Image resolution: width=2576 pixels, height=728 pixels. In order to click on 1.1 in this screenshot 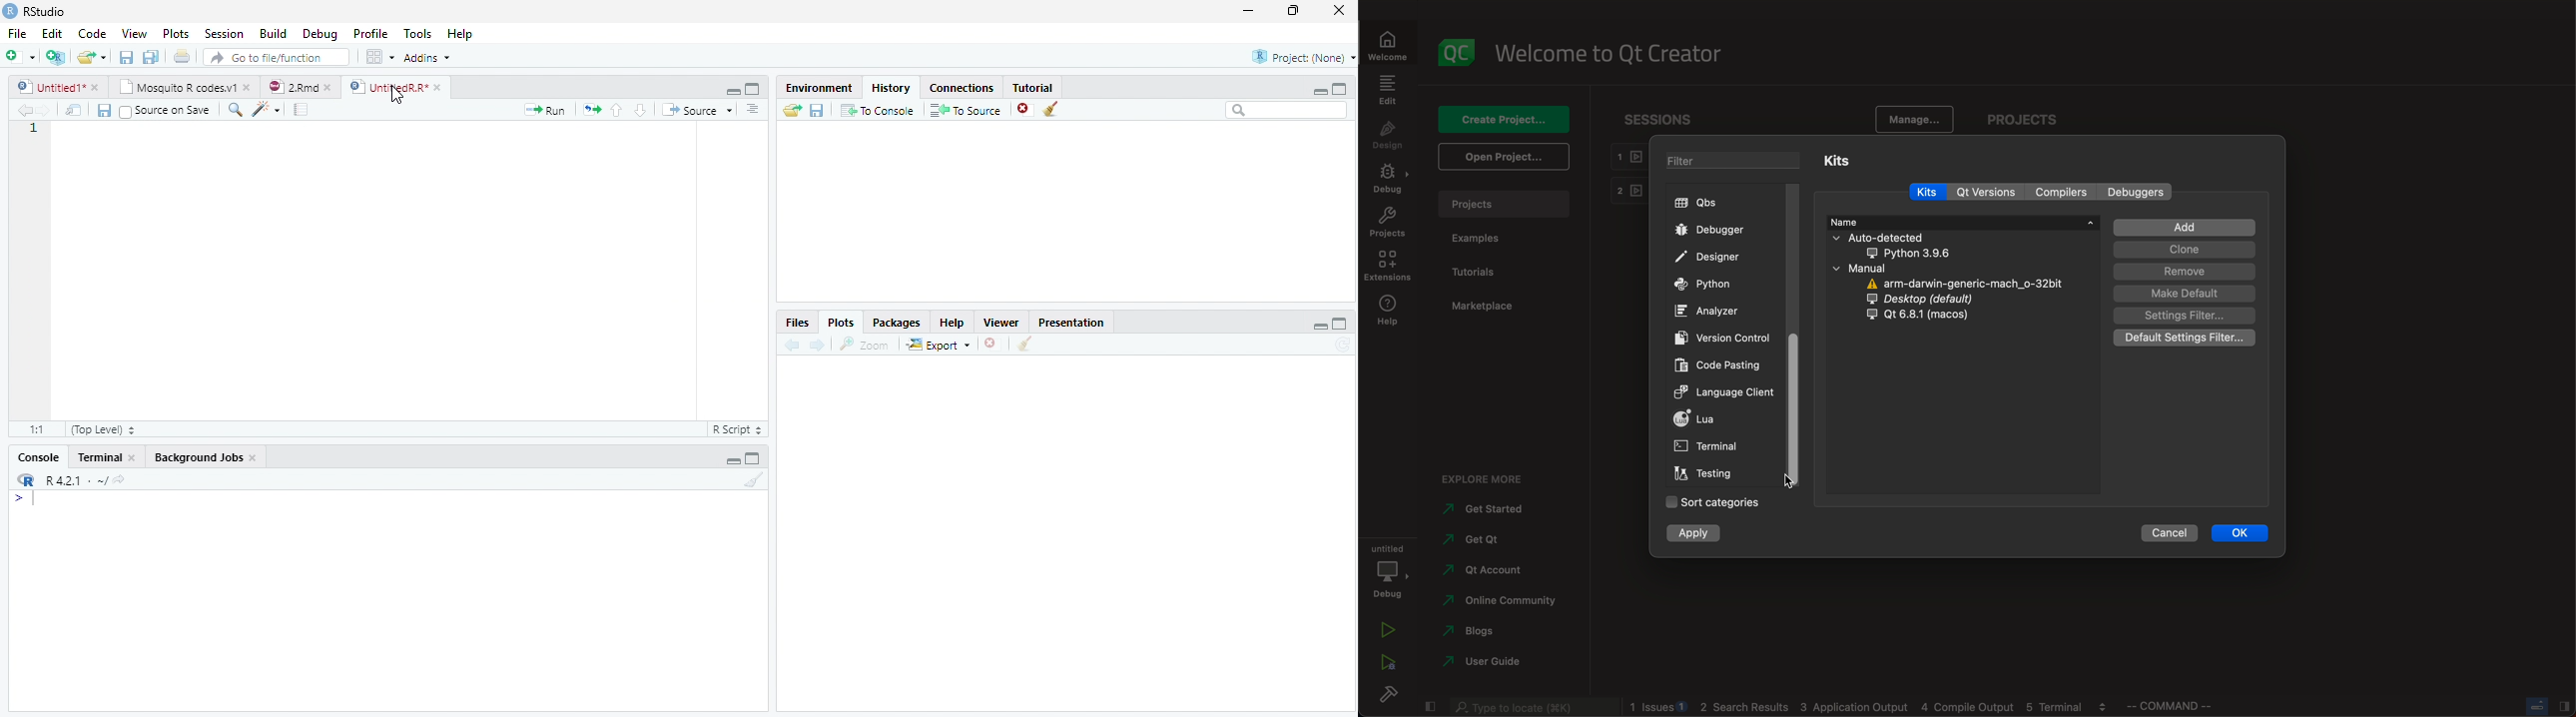, I will do `click(32, 428)`.